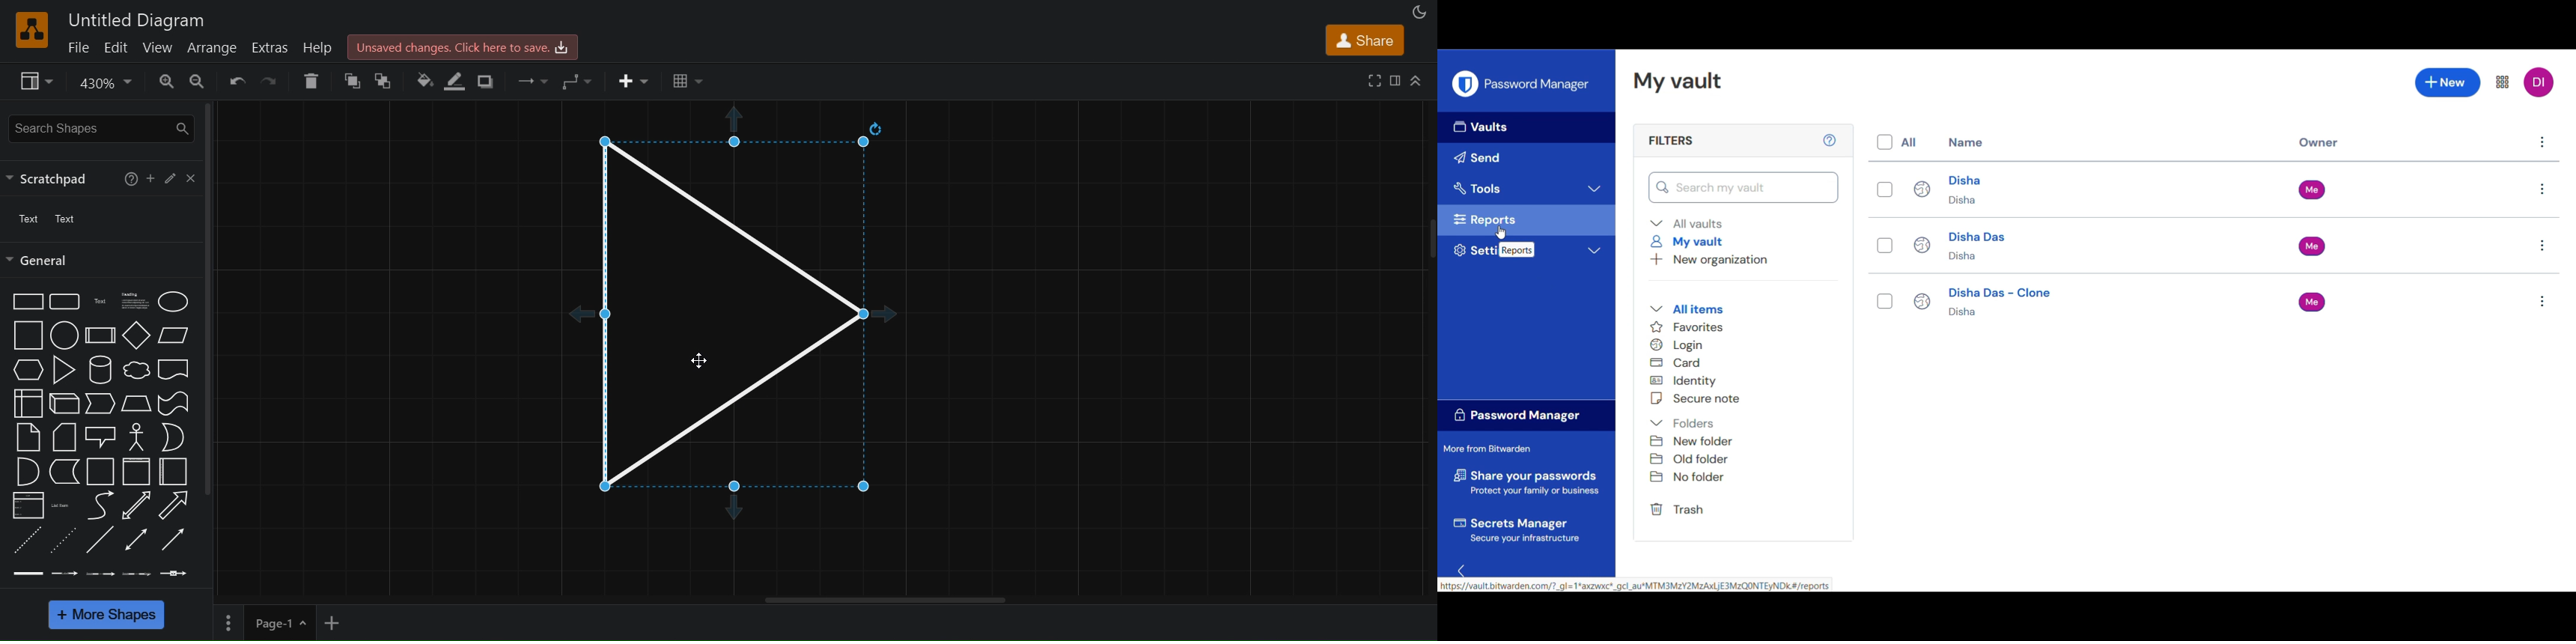 The width and height of the screenshot is (2576, 644). What do you see at coordinates (198, 81) in the screenshot?
I see `zoom out` at bounding box center [198, 81].